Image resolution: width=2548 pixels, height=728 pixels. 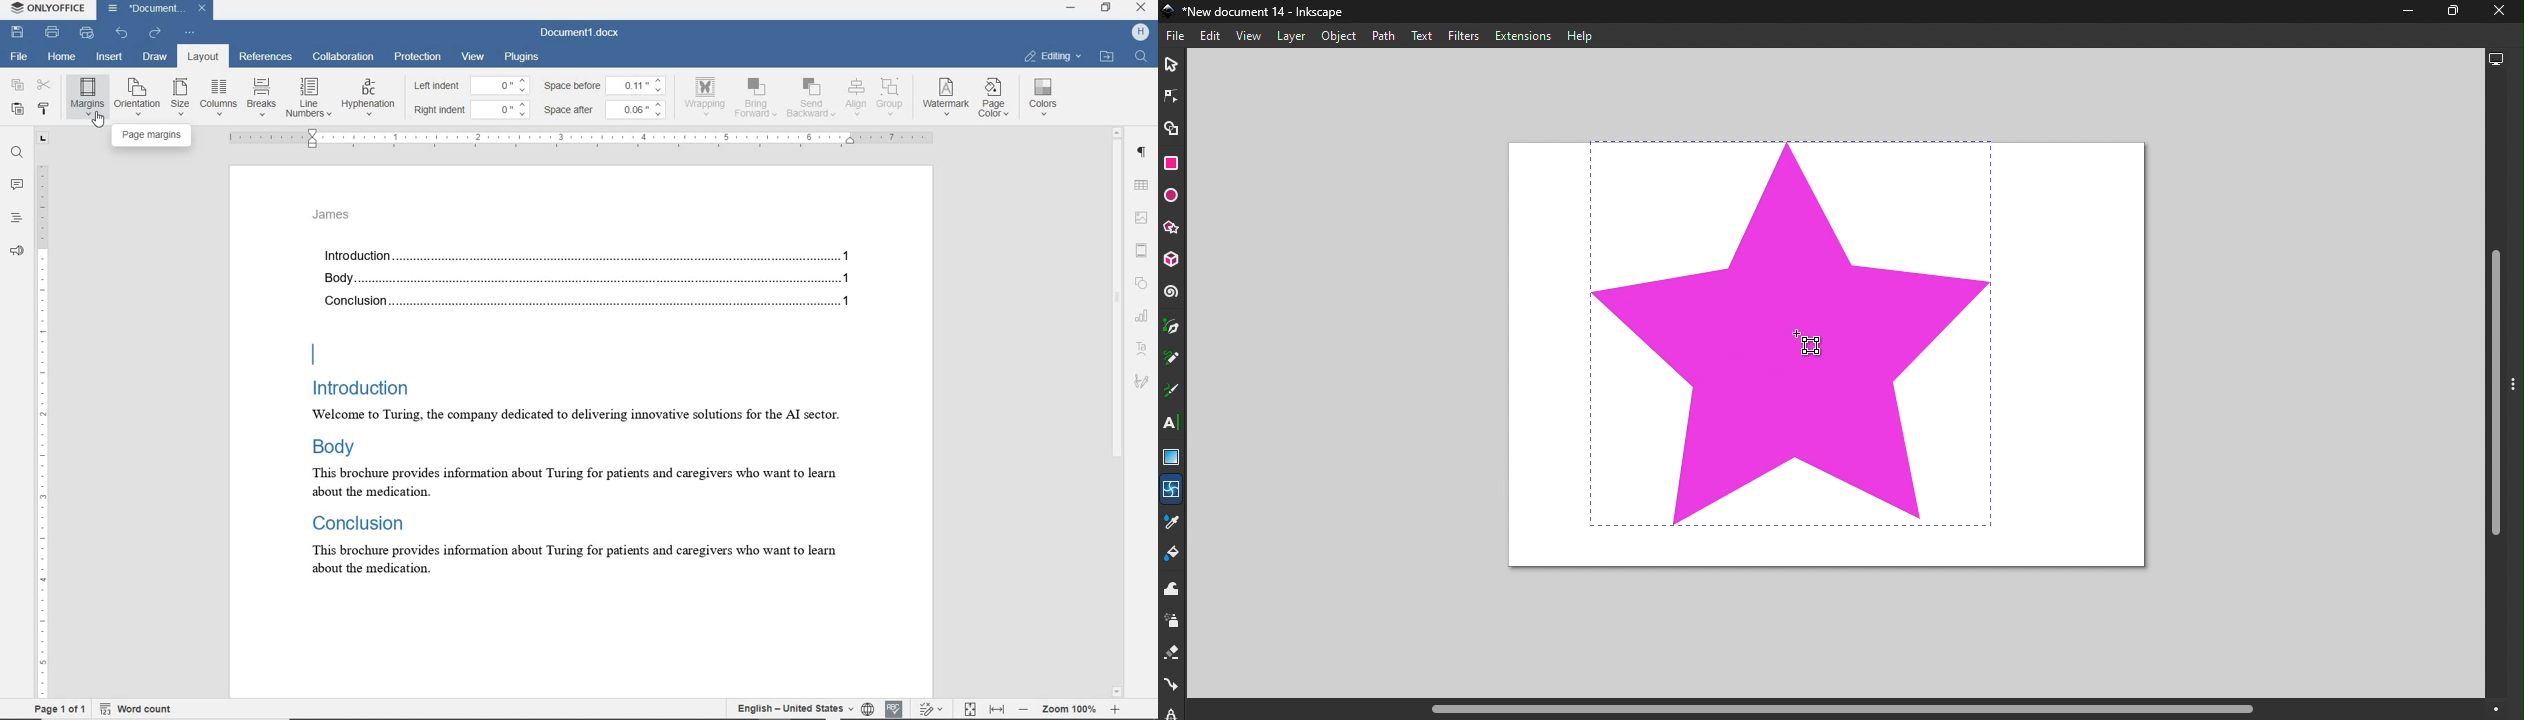 I want to click on Help, so click(x=1586, y=34).